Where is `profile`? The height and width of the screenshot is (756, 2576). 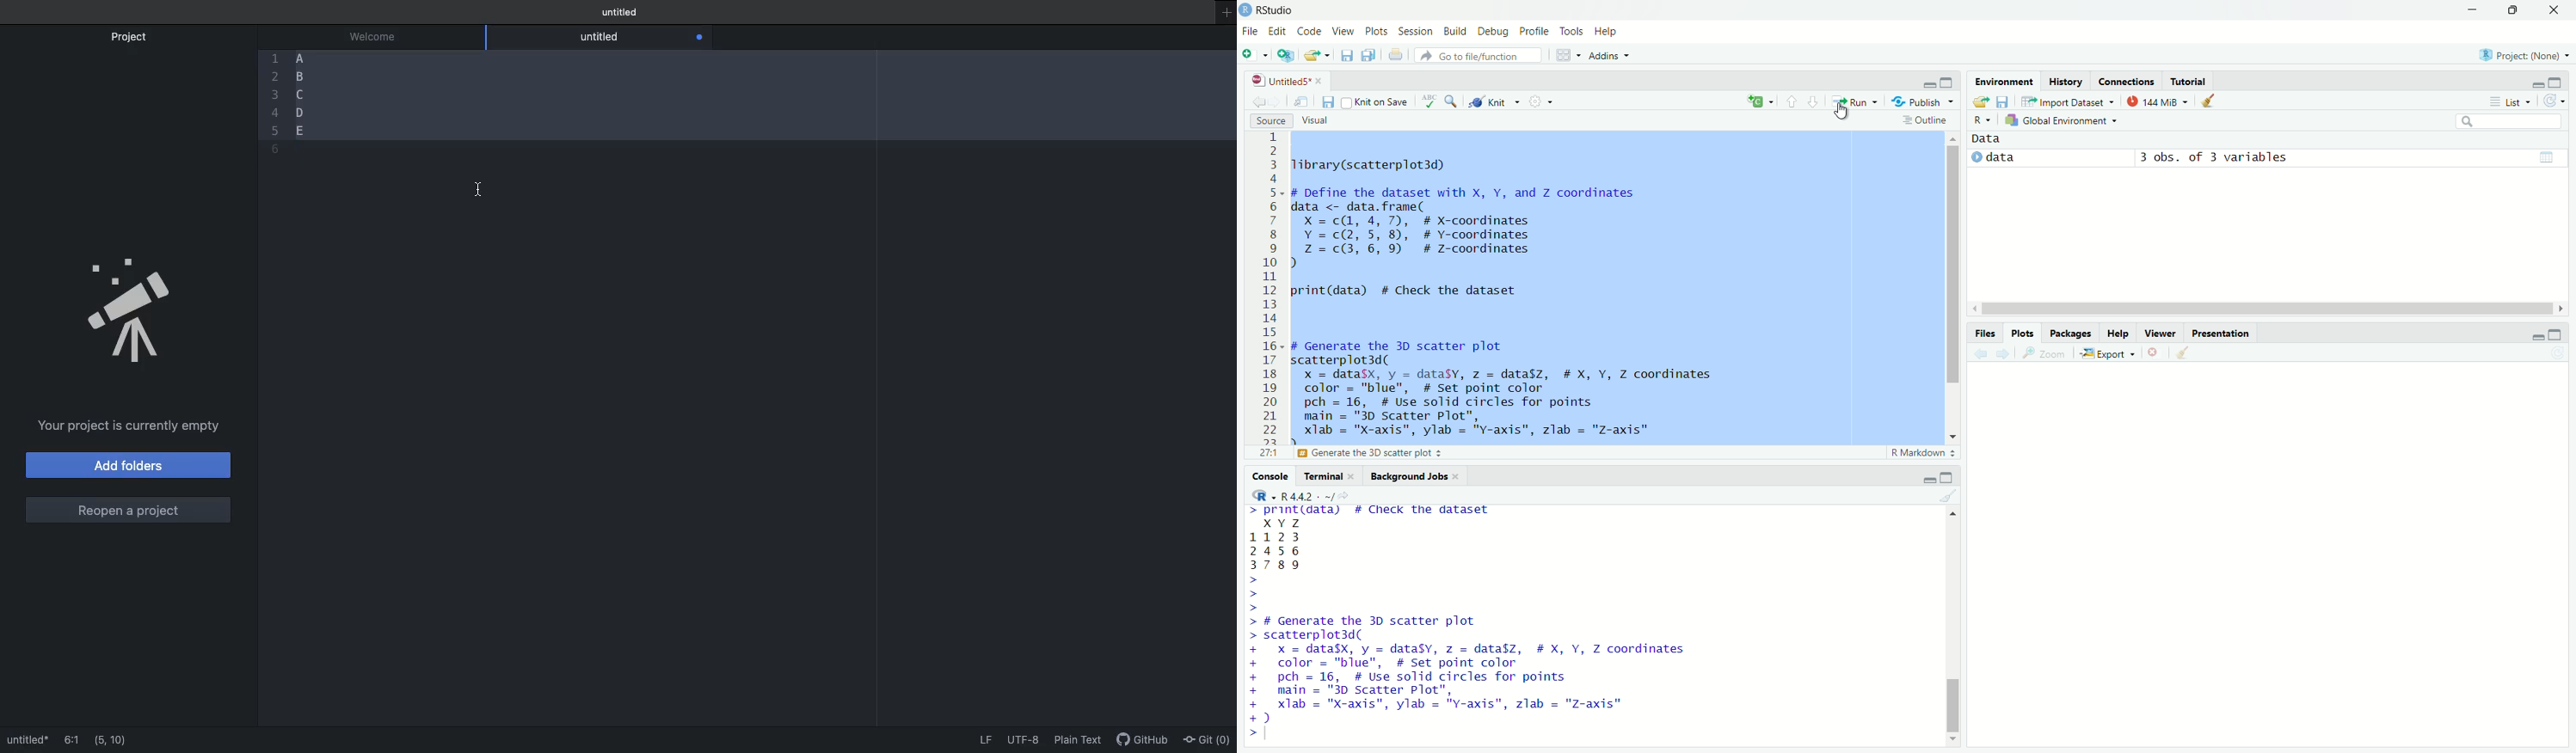
profile is located at coordinates (1533, 31).